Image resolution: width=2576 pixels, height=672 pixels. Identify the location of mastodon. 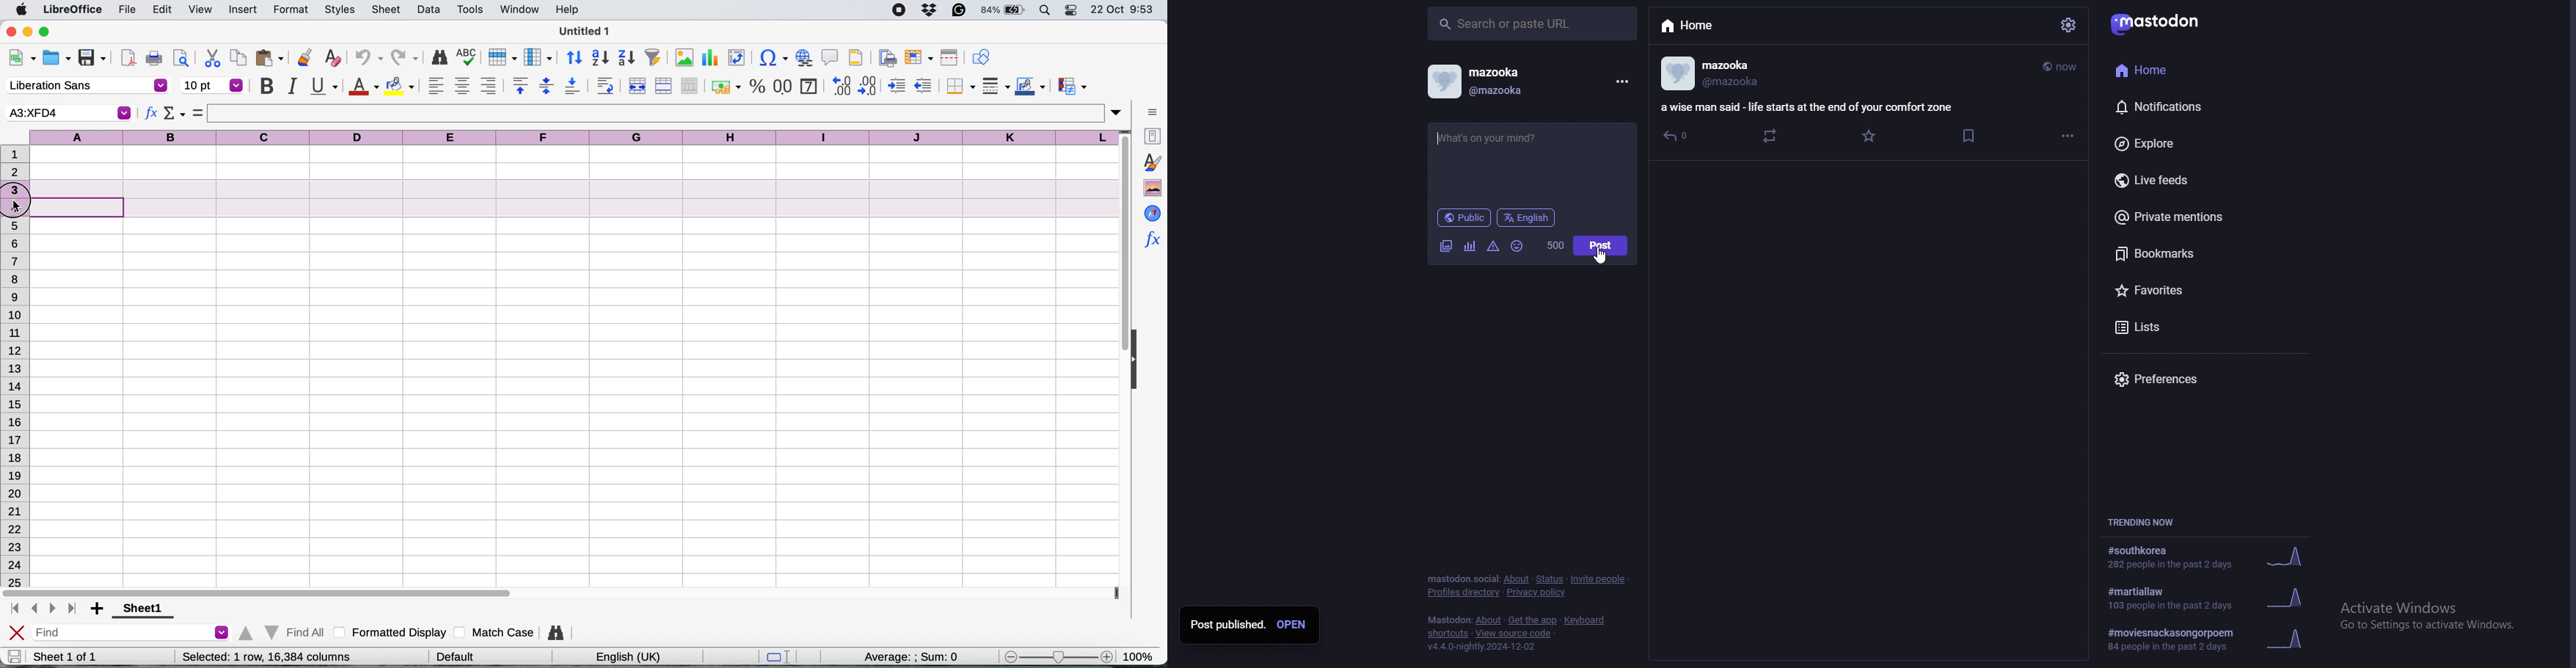
(2178, 23).